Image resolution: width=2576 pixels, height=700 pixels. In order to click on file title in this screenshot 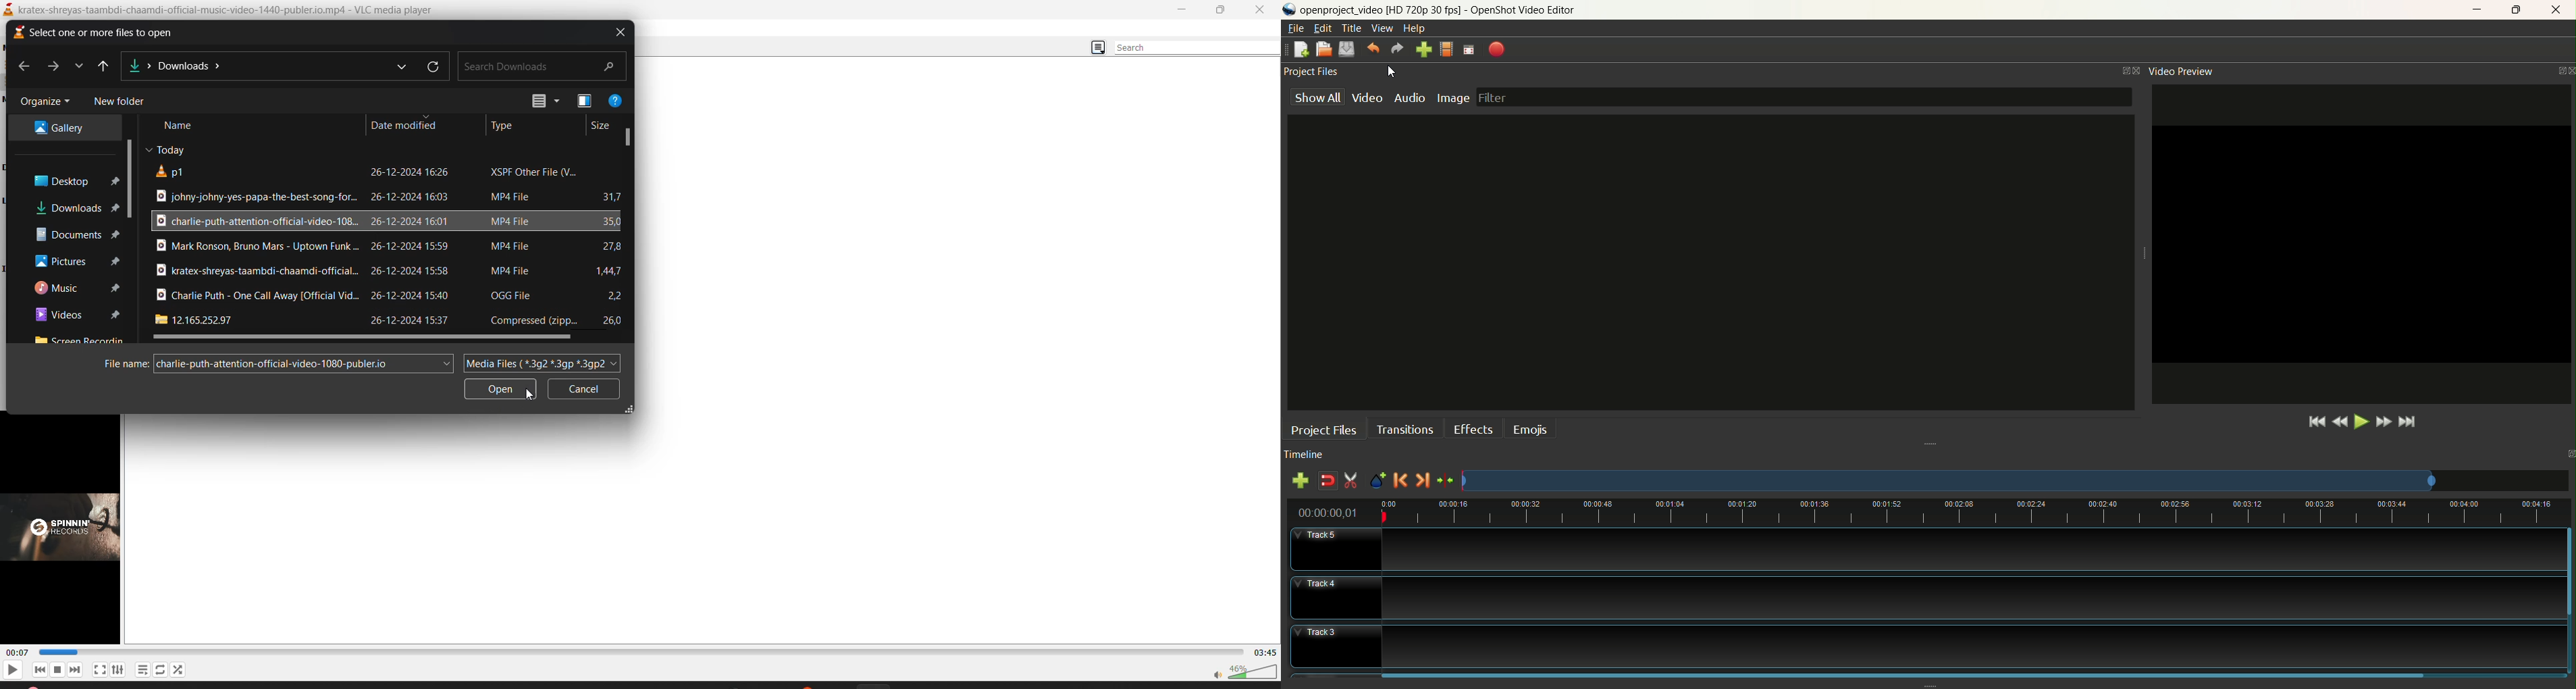, I will do `click(256, 271)`.